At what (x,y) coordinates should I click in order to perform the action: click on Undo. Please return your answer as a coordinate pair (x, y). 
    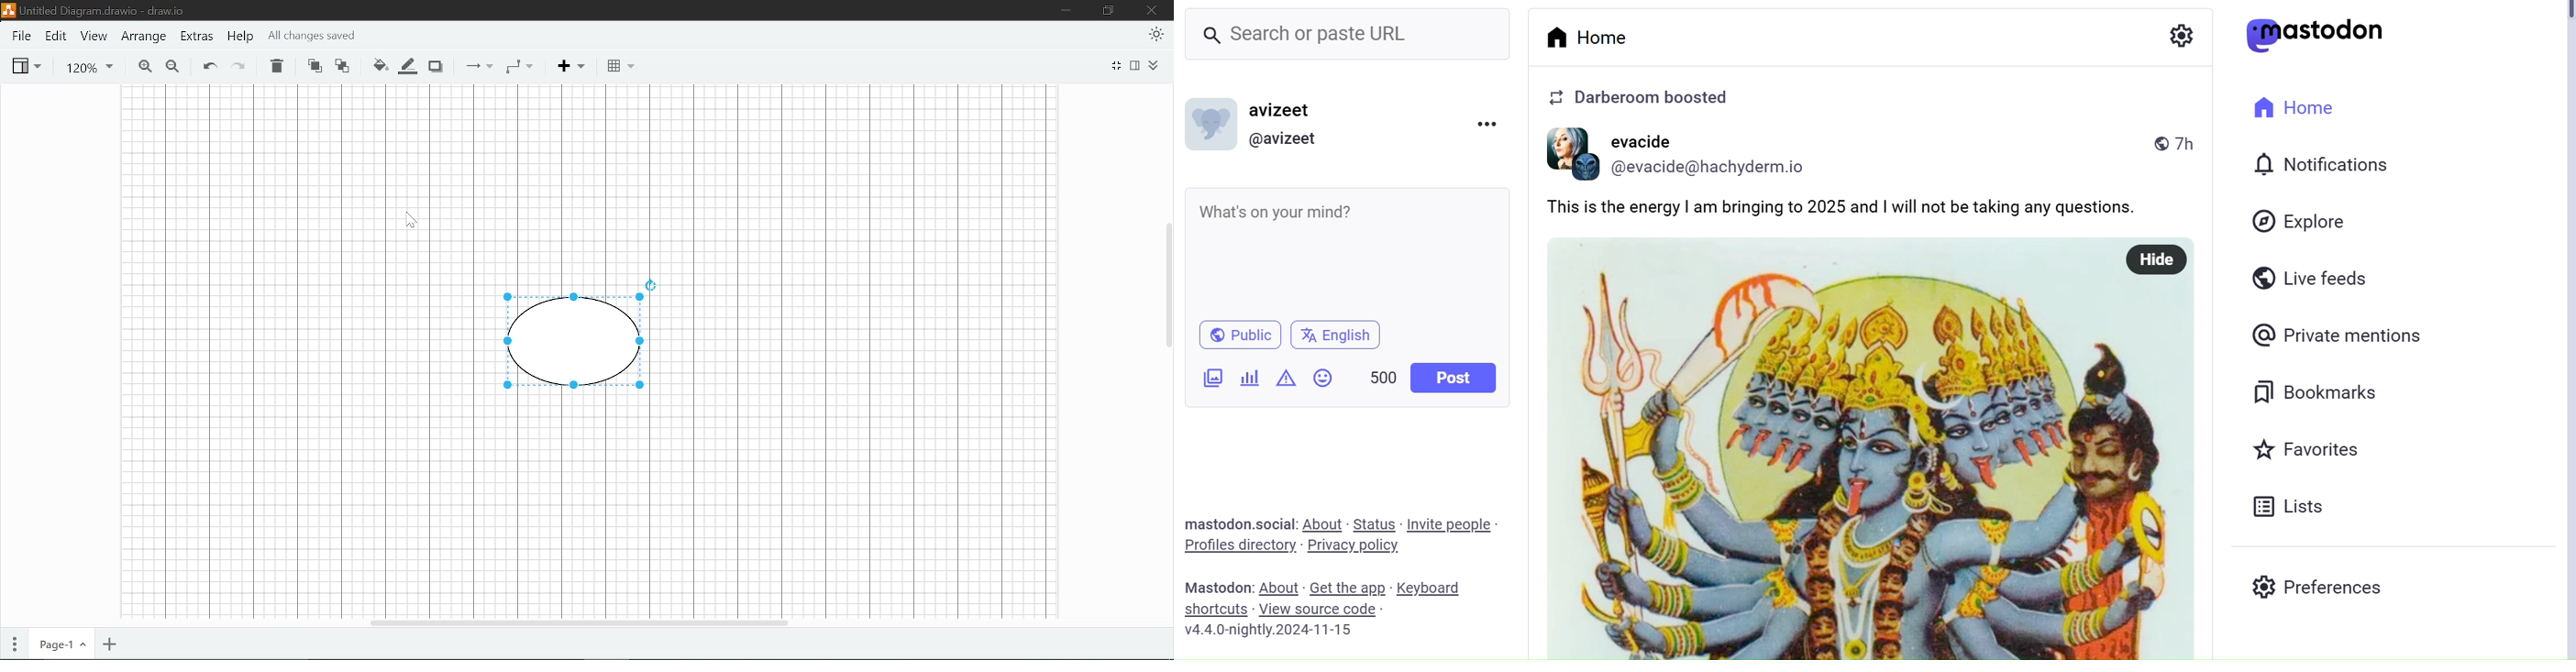
    Looking at the image, I should click on (205, 65).